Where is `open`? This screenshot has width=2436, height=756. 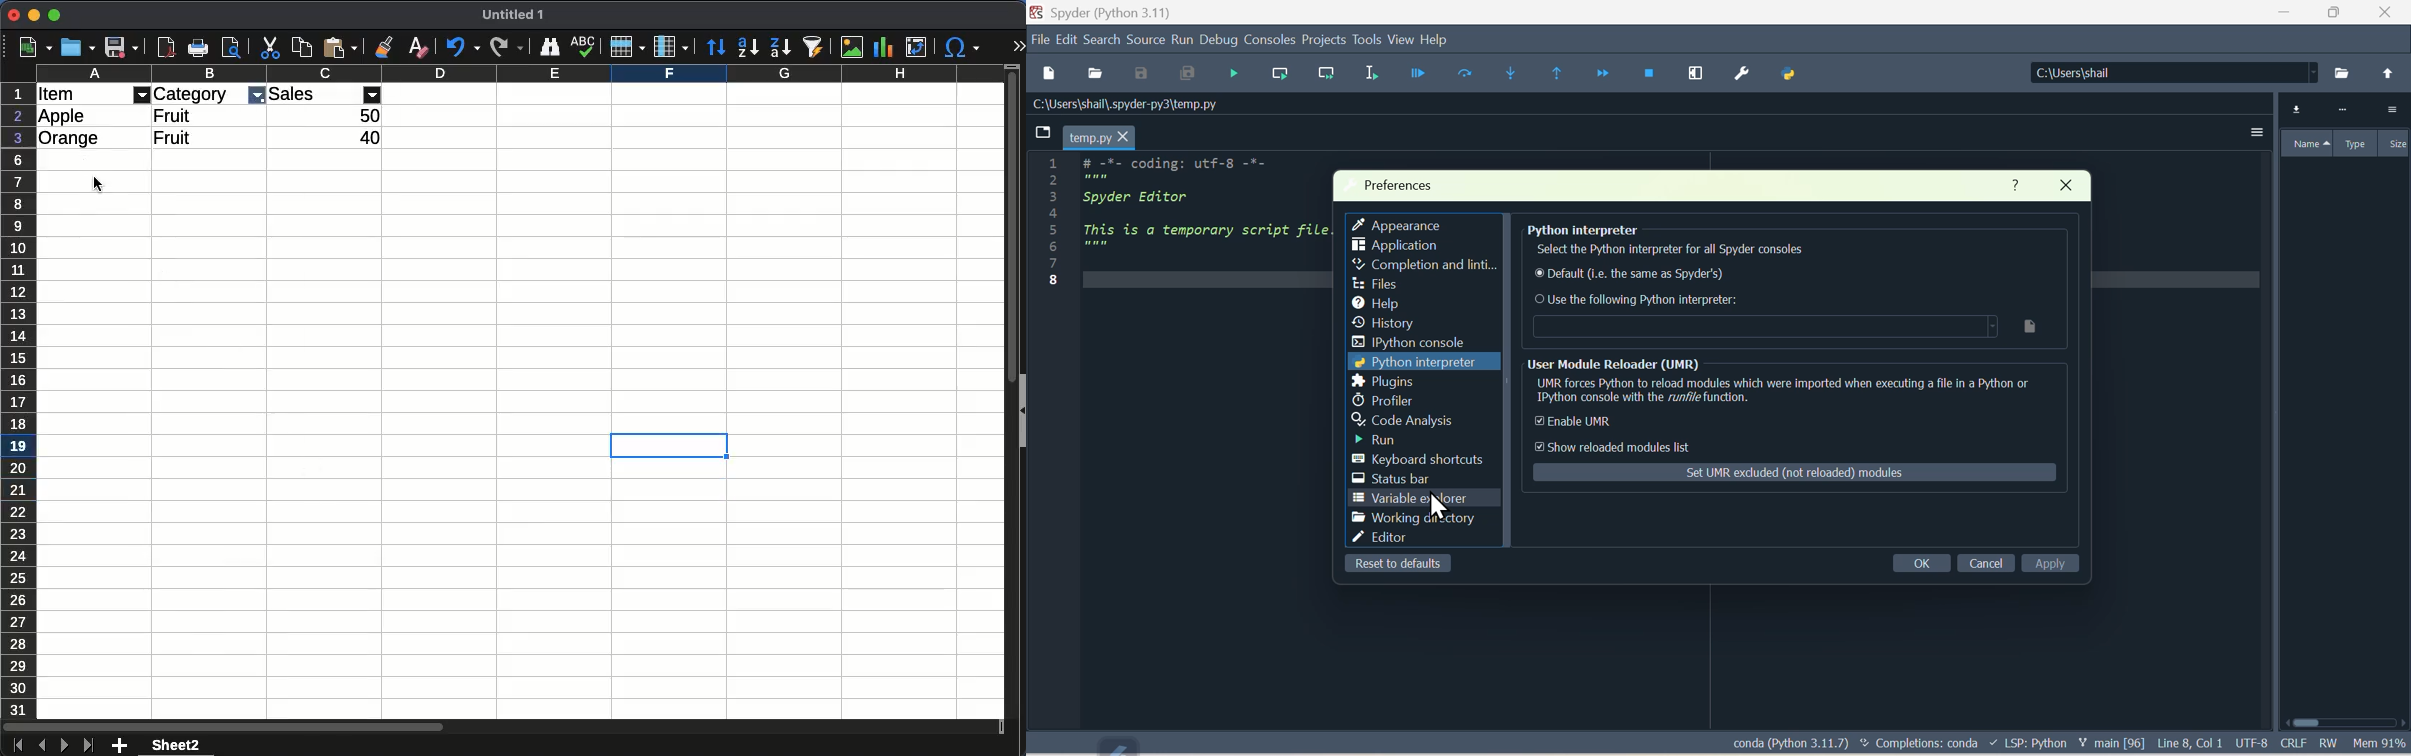
open is located at coordinates (79, 47).